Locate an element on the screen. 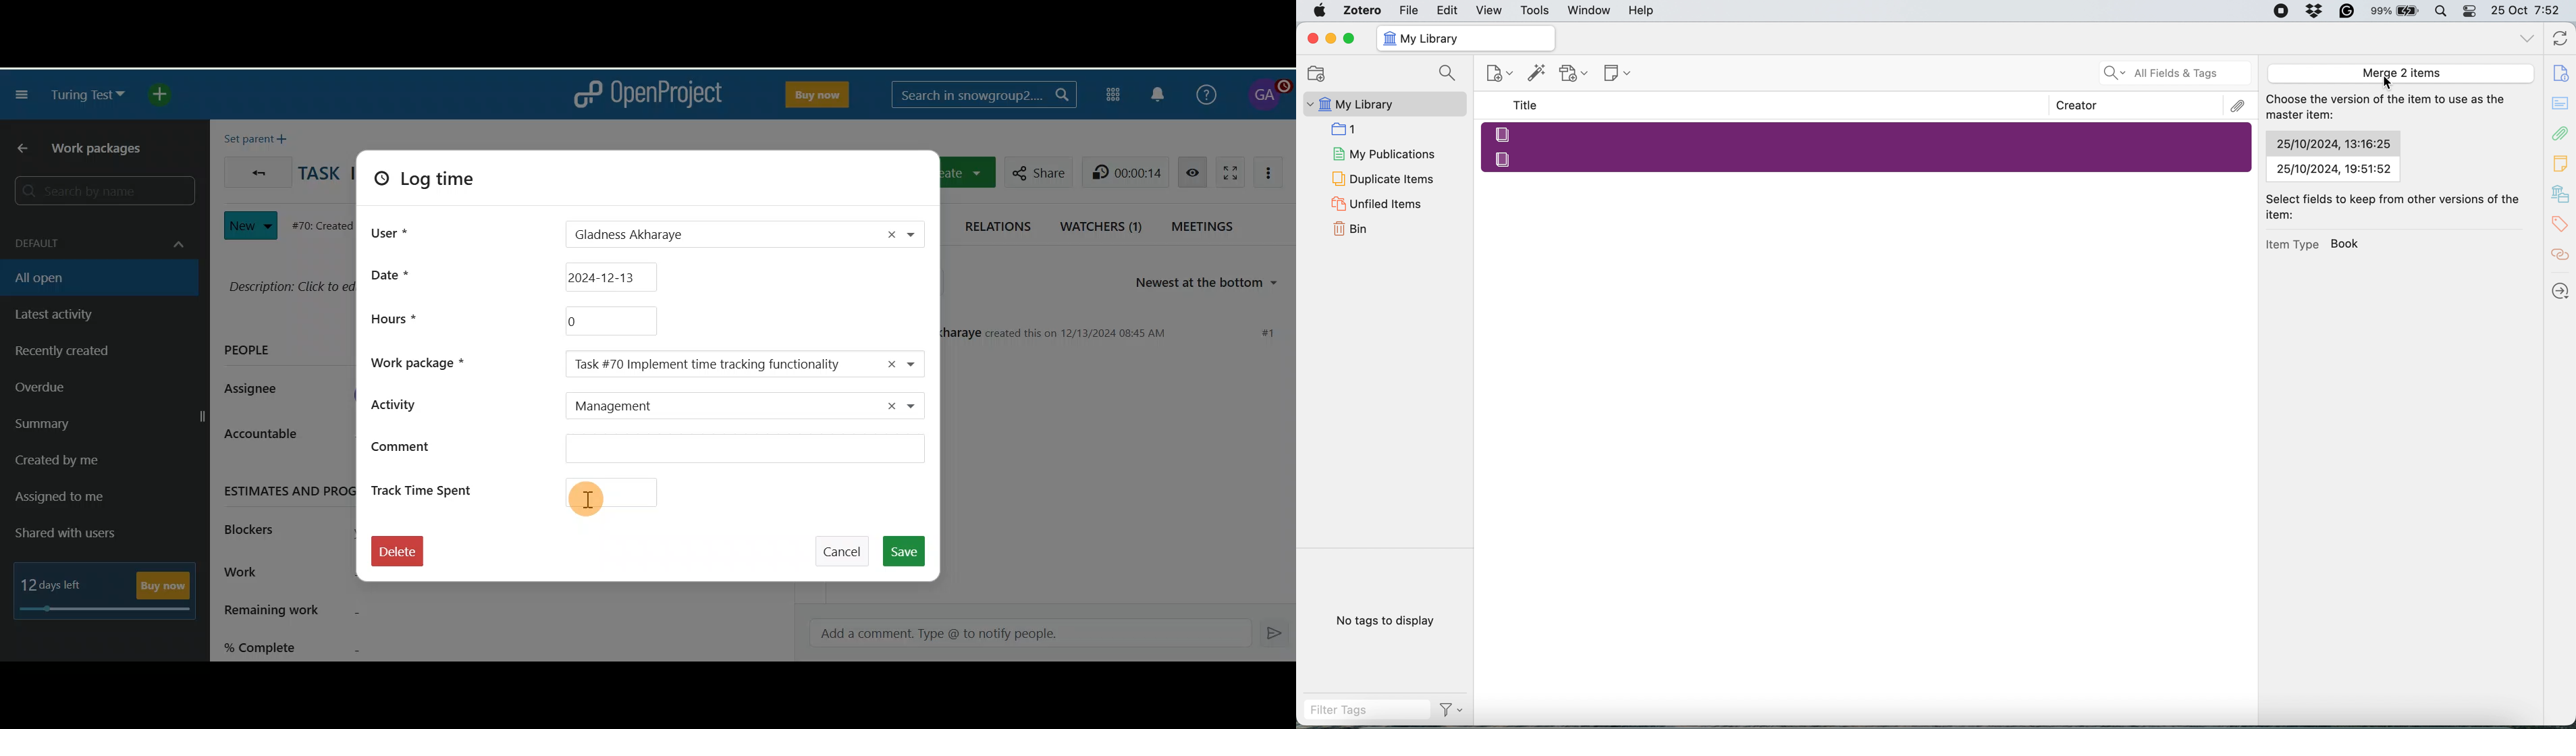 The image size is (2576, 756). Control Centre is located at coordinates (2471, 10).